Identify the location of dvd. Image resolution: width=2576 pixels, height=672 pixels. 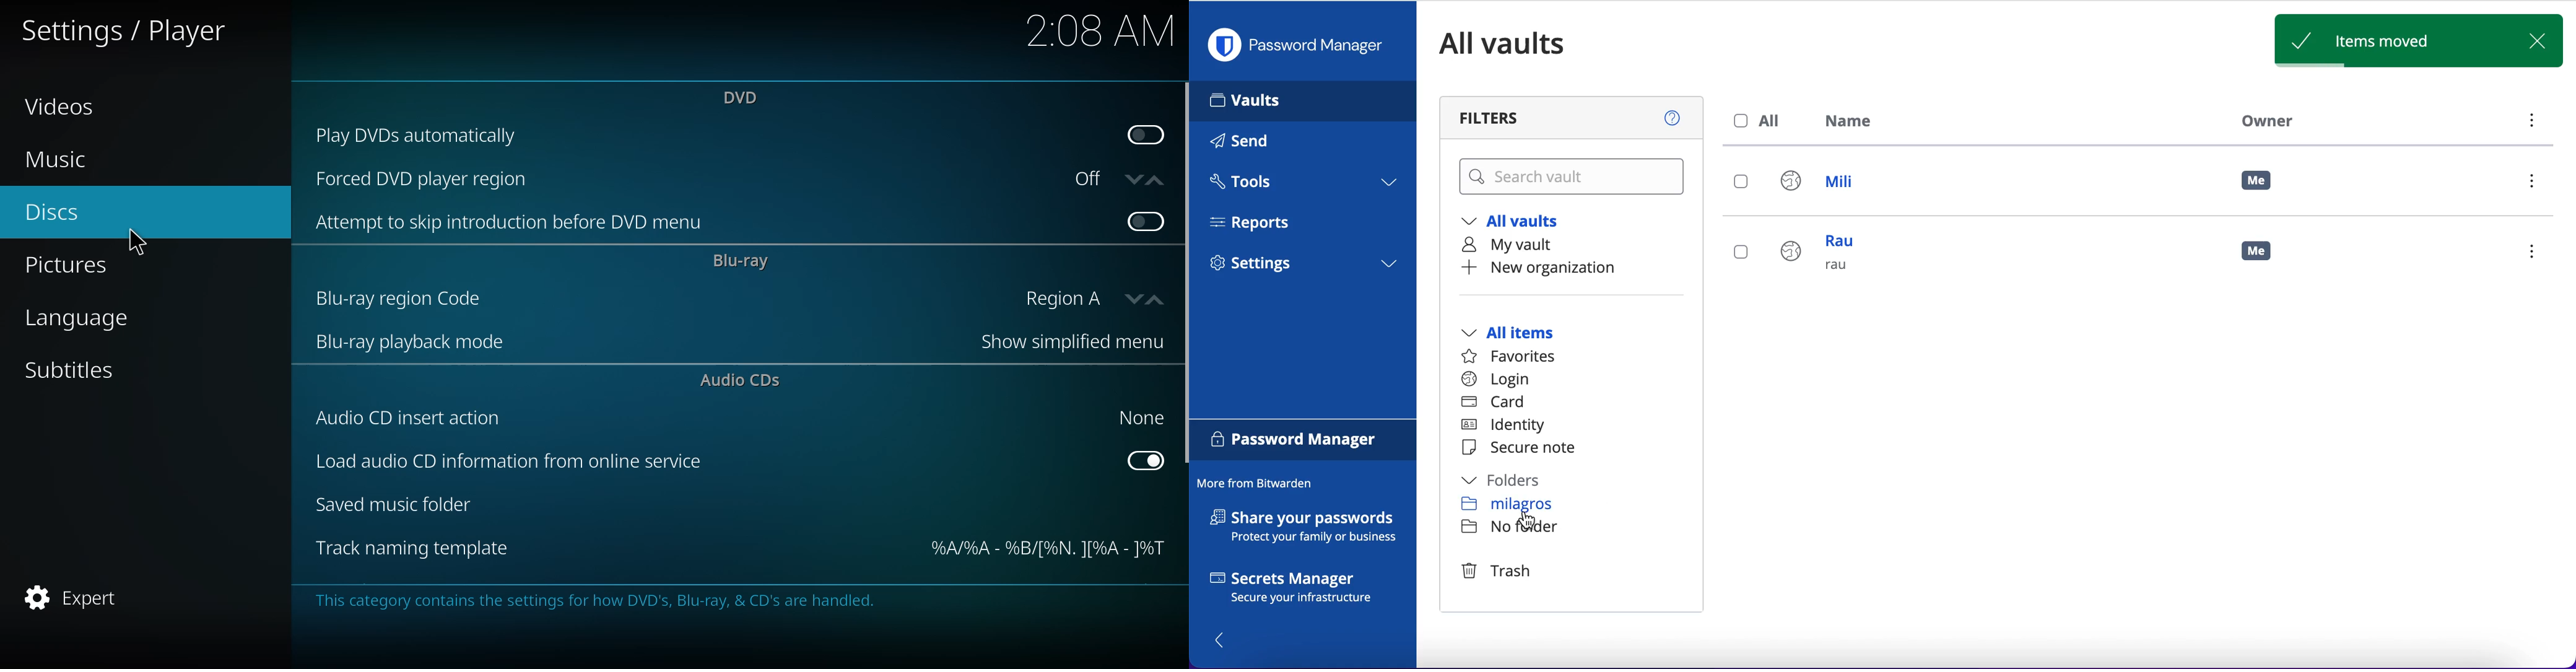
(744, 97).